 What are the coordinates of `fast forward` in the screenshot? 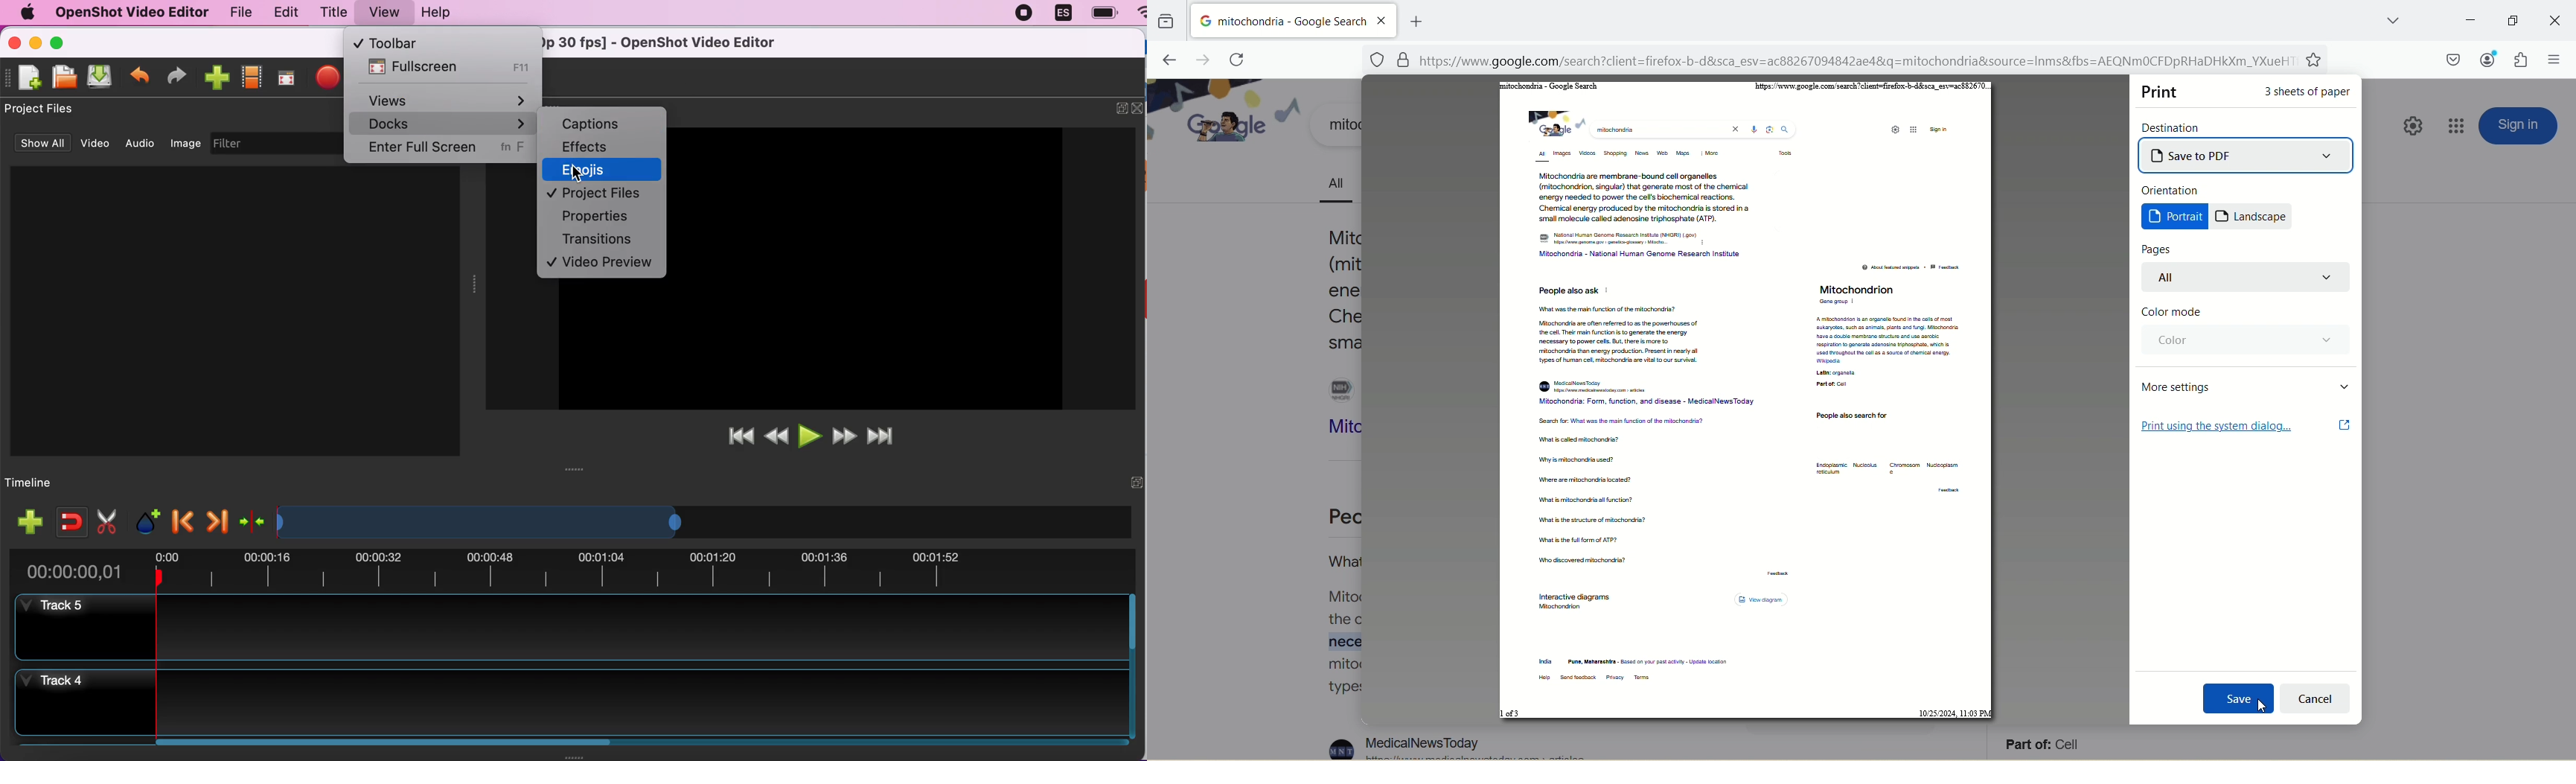 It's located at (843, 434).